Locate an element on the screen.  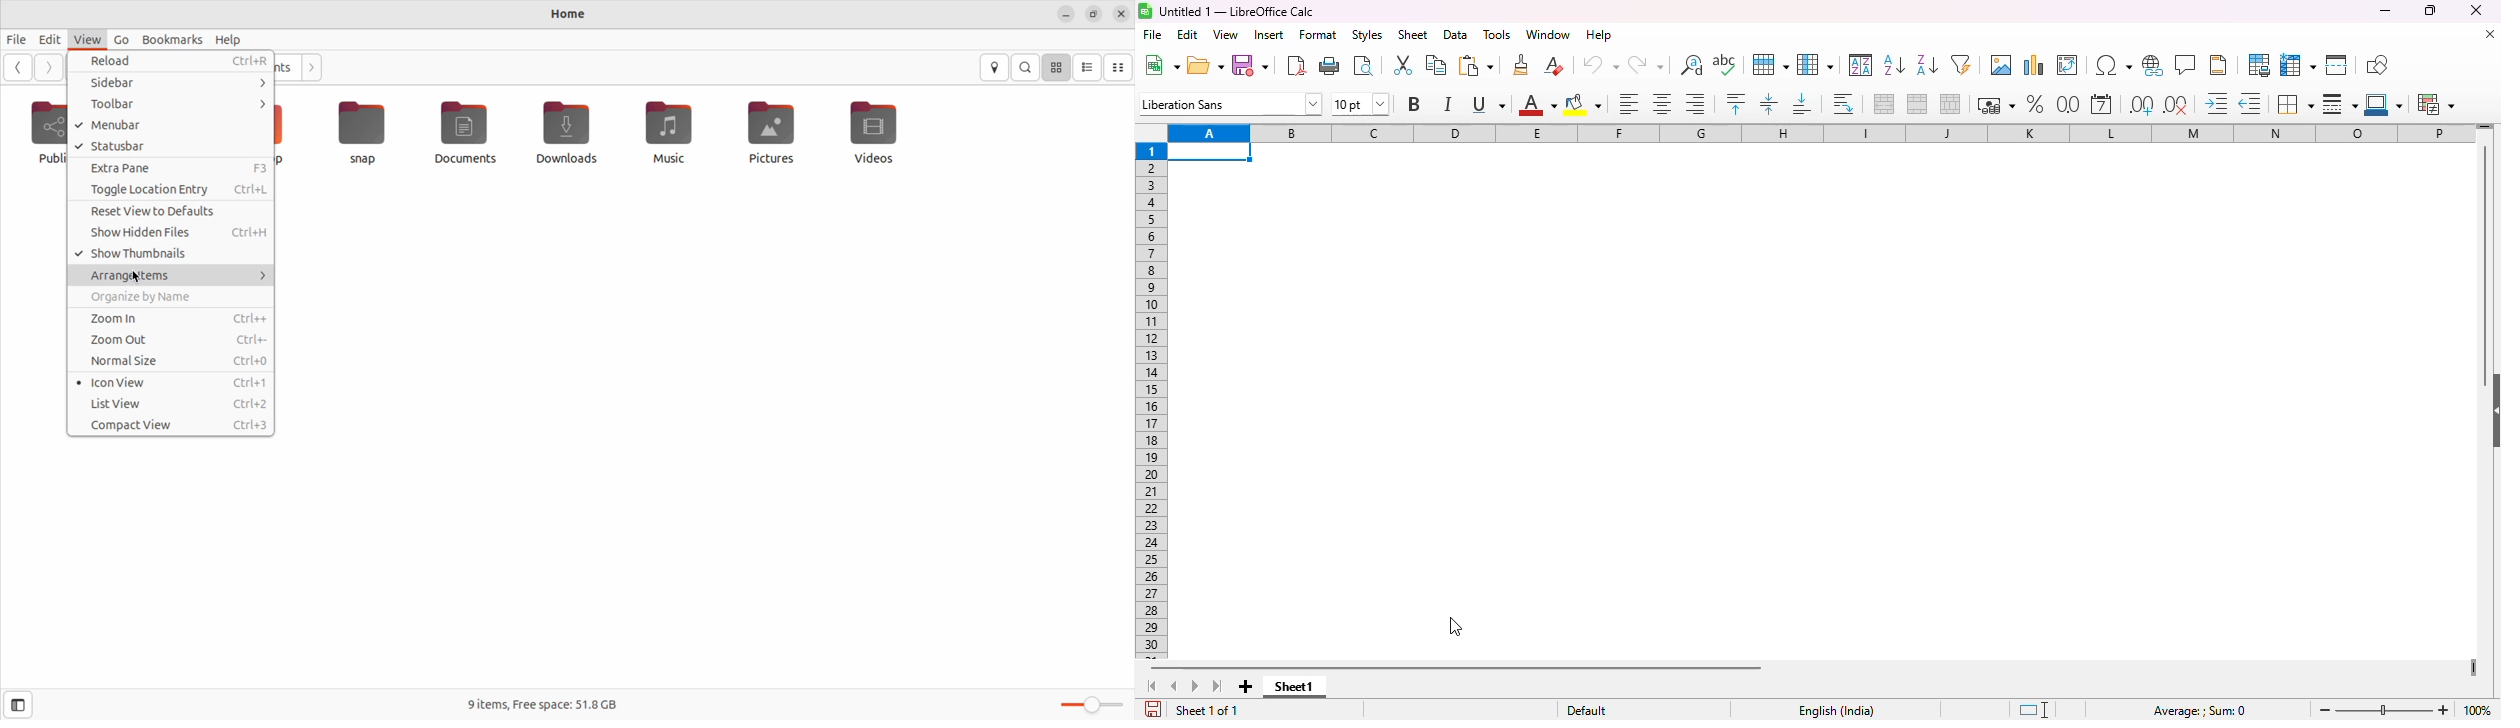
autoFilter is located at coordinates (1961, 65).